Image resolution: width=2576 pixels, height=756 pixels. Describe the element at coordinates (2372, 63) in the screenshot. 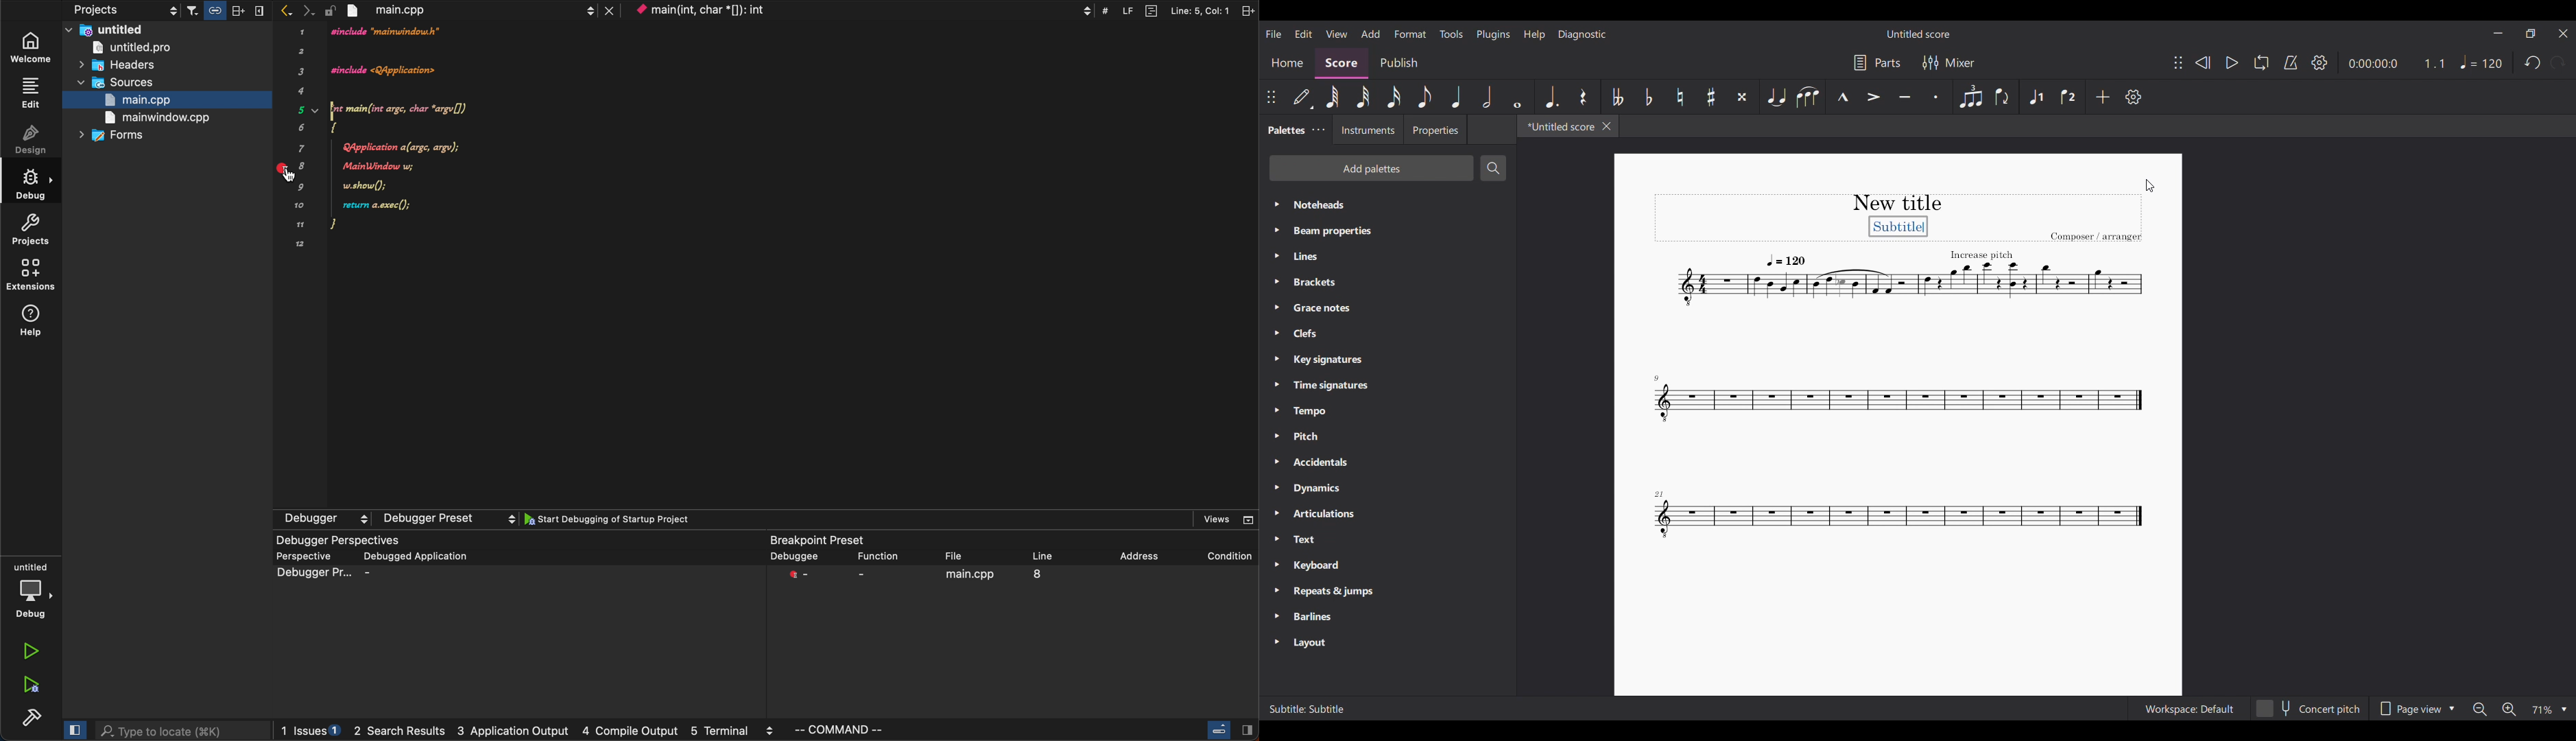

I see `Current duration` at that location.